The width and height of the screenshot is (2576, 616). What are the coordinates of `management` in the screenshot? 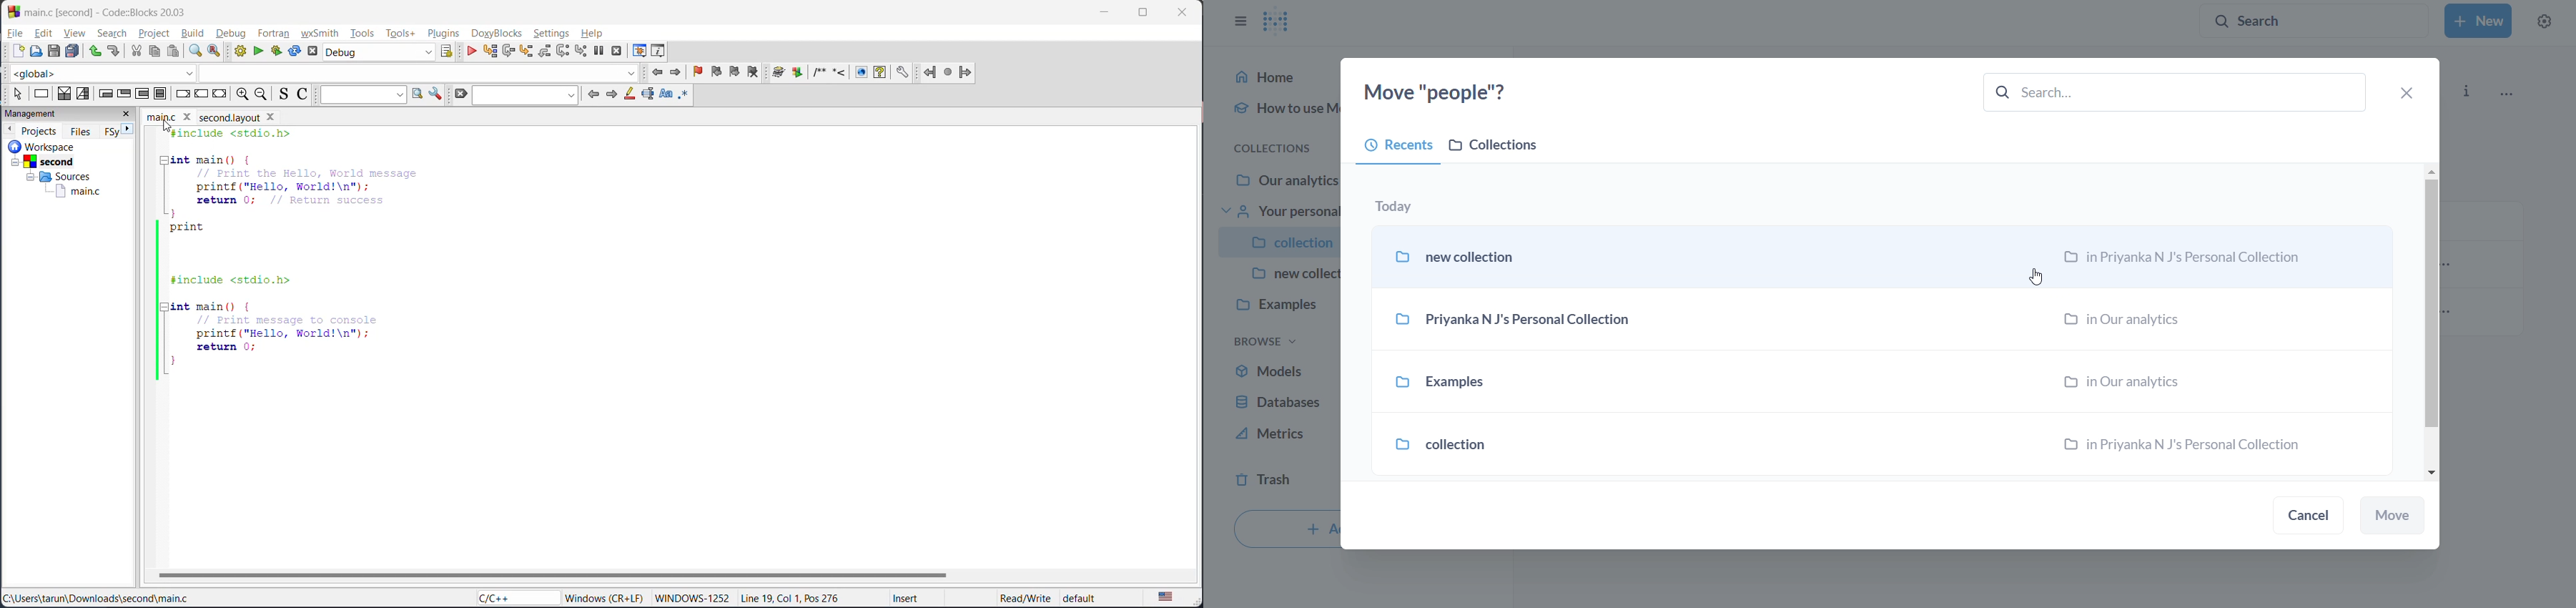 It's located at (31, 114).